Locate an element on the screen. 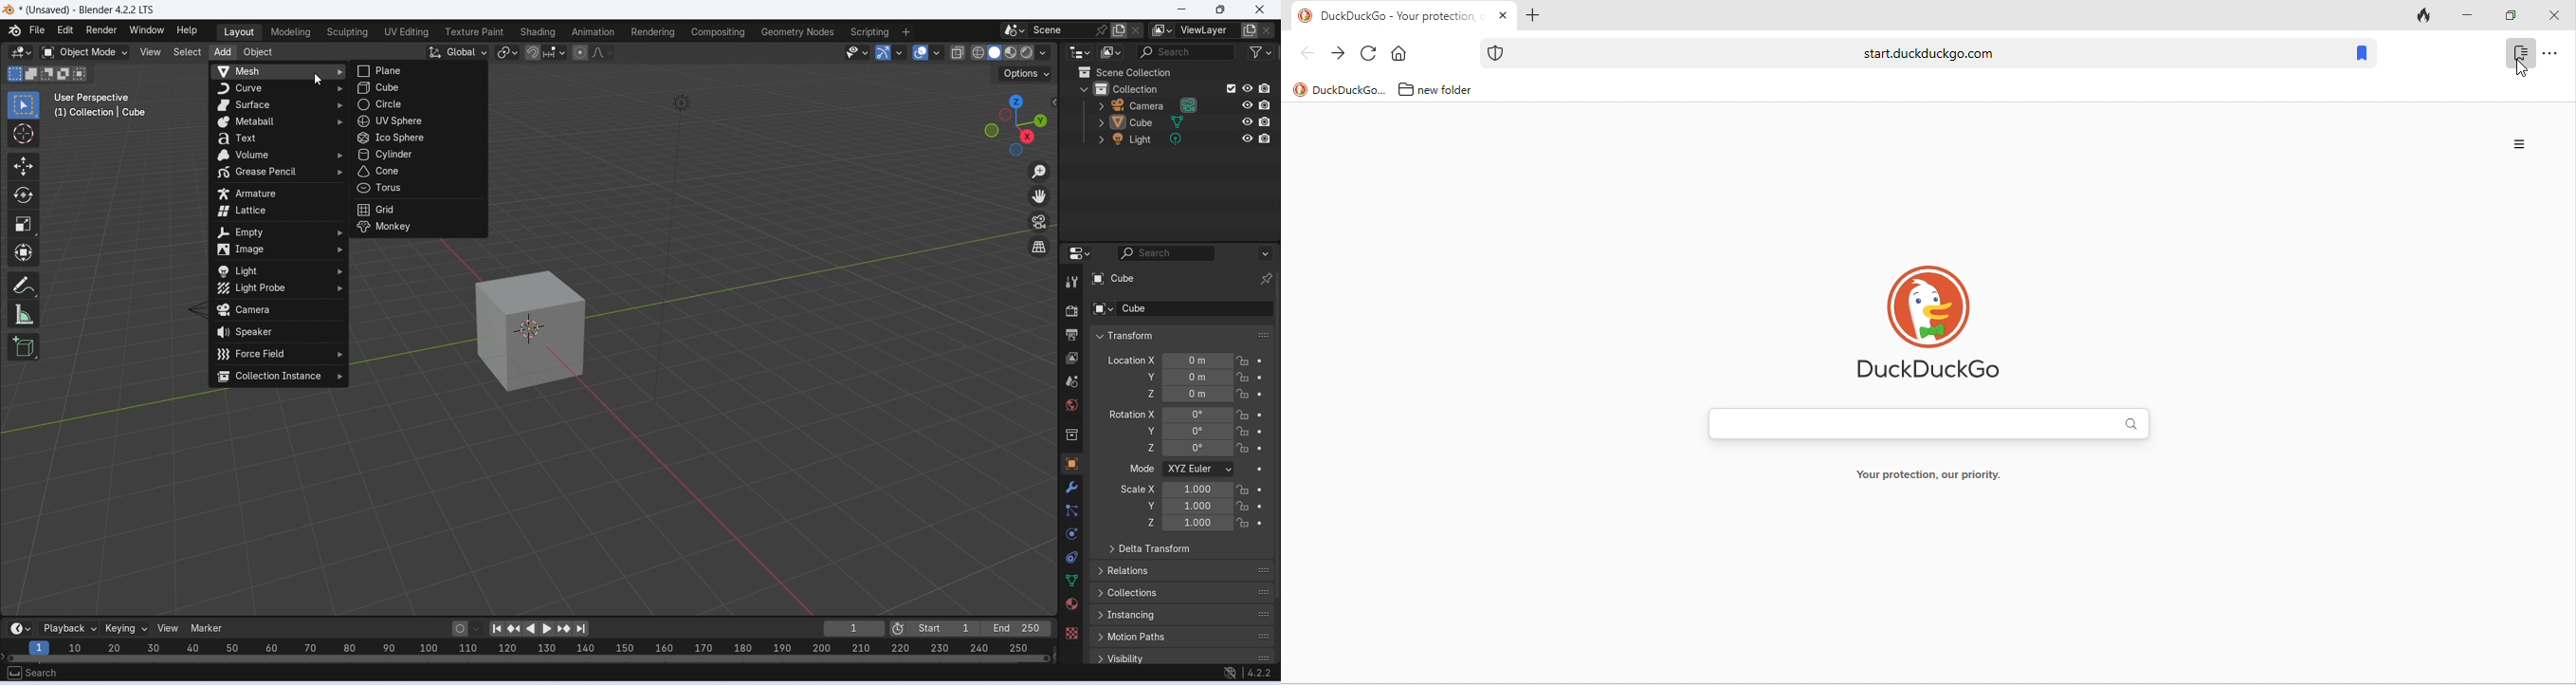 The height and width of the screenshot is (700, 2576). active workspace view layer is located at coordinates (1162, 30).